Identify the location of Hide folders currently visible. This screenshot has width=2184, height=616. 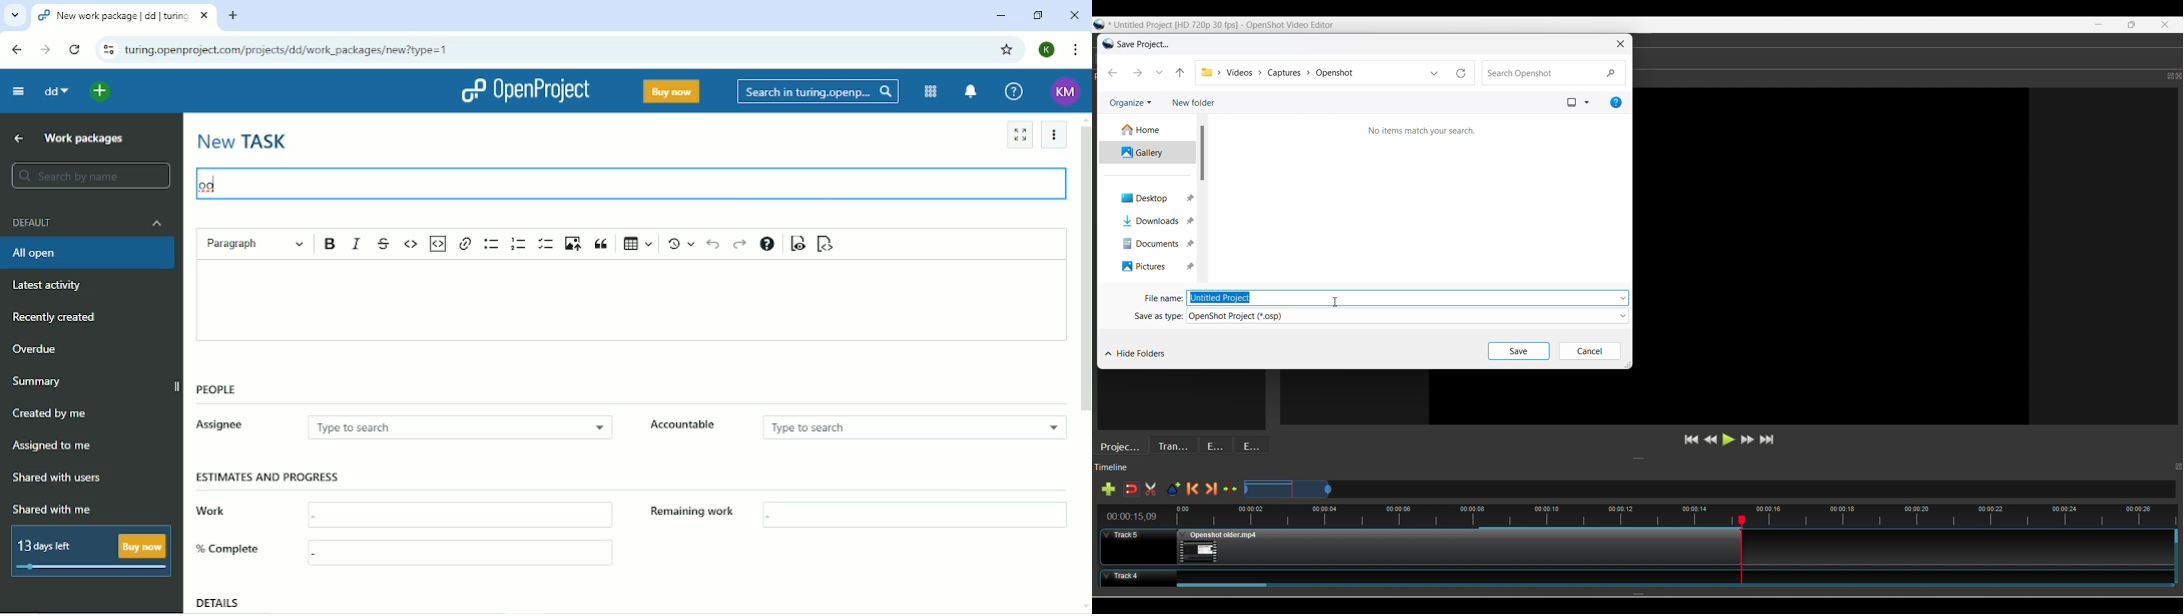
(1135, 354).